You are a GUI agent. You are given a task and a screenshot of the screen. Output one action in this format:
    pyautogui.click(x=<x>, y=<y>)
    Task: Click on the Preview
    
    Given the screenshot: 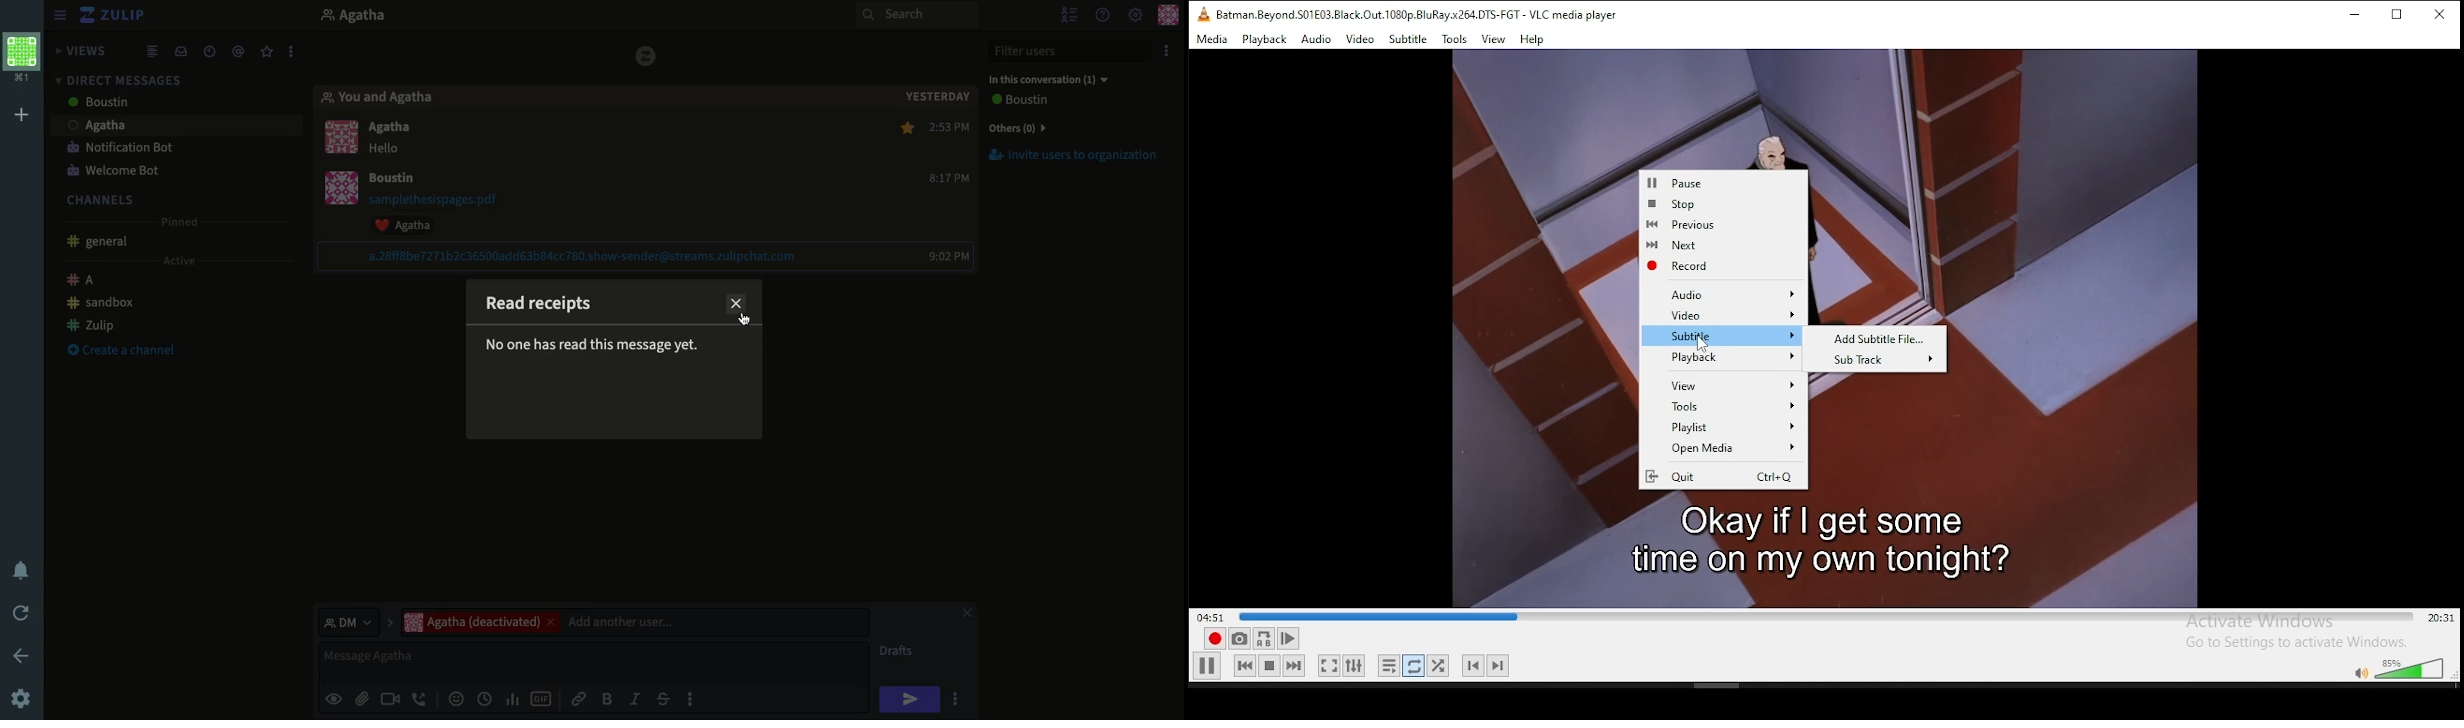 What is the action you would take?
    pyautogui.click(x=334, y=698)
    